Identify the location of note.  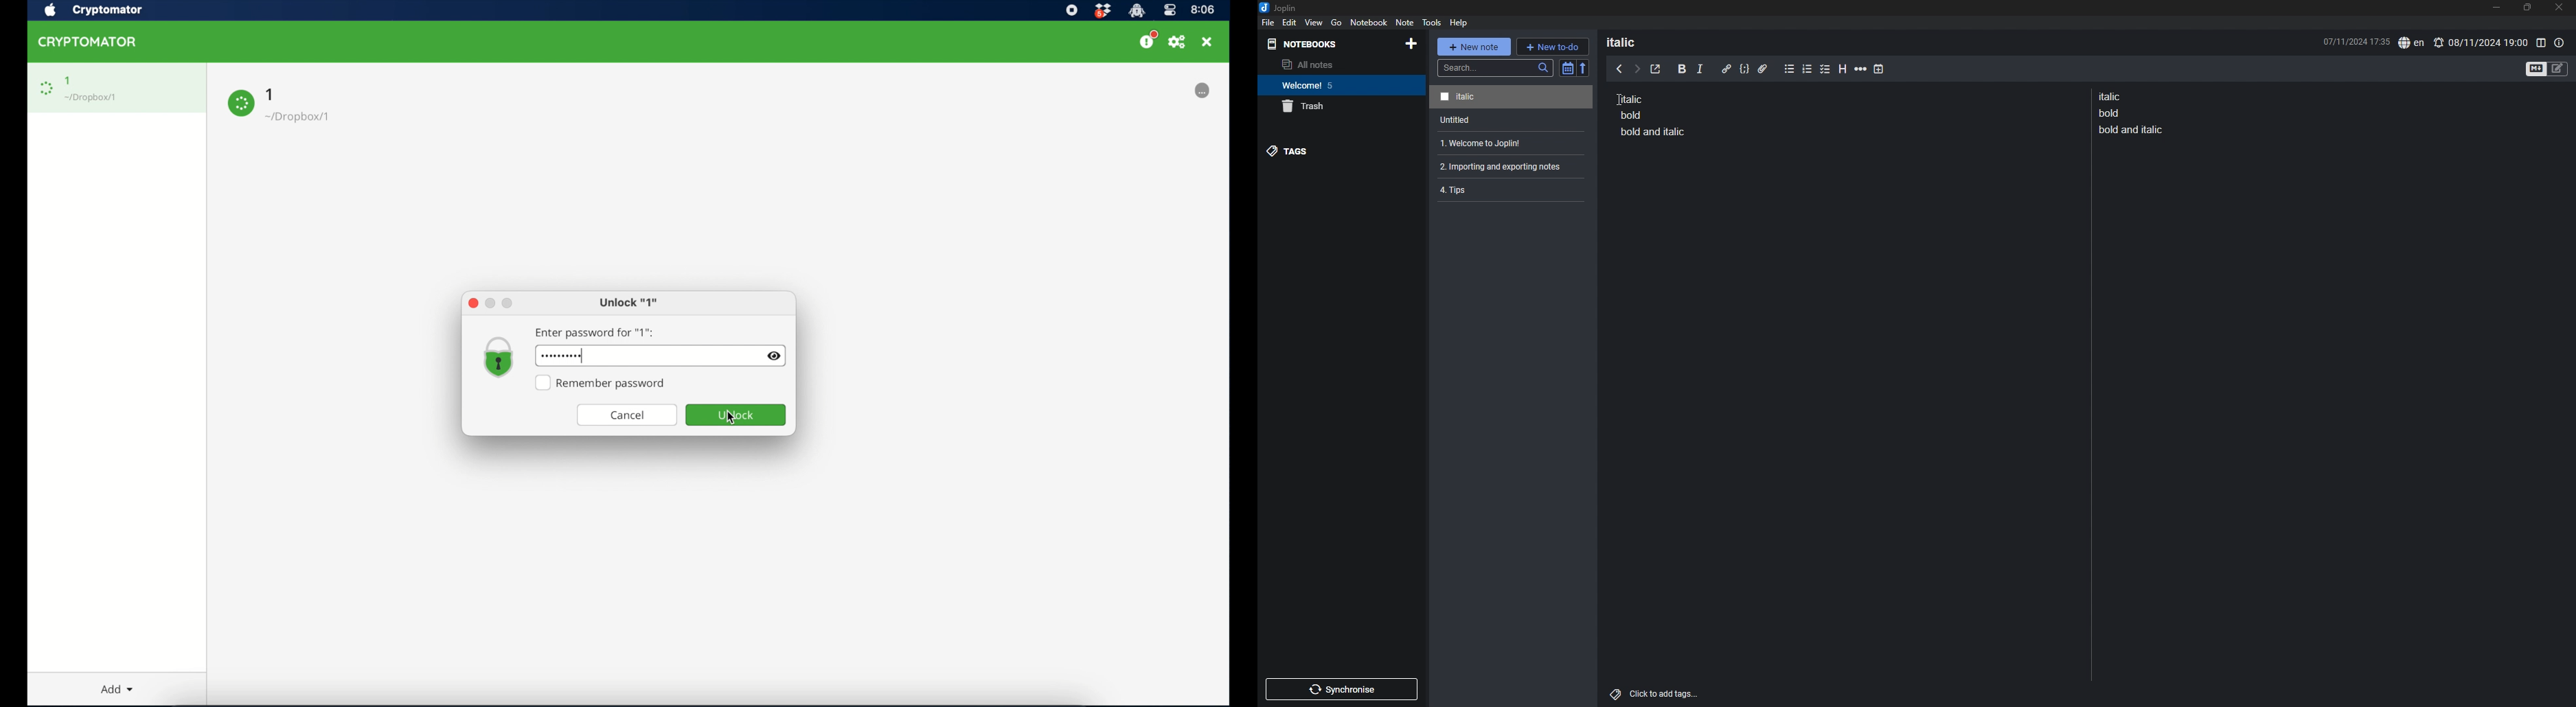
(1404, 22).